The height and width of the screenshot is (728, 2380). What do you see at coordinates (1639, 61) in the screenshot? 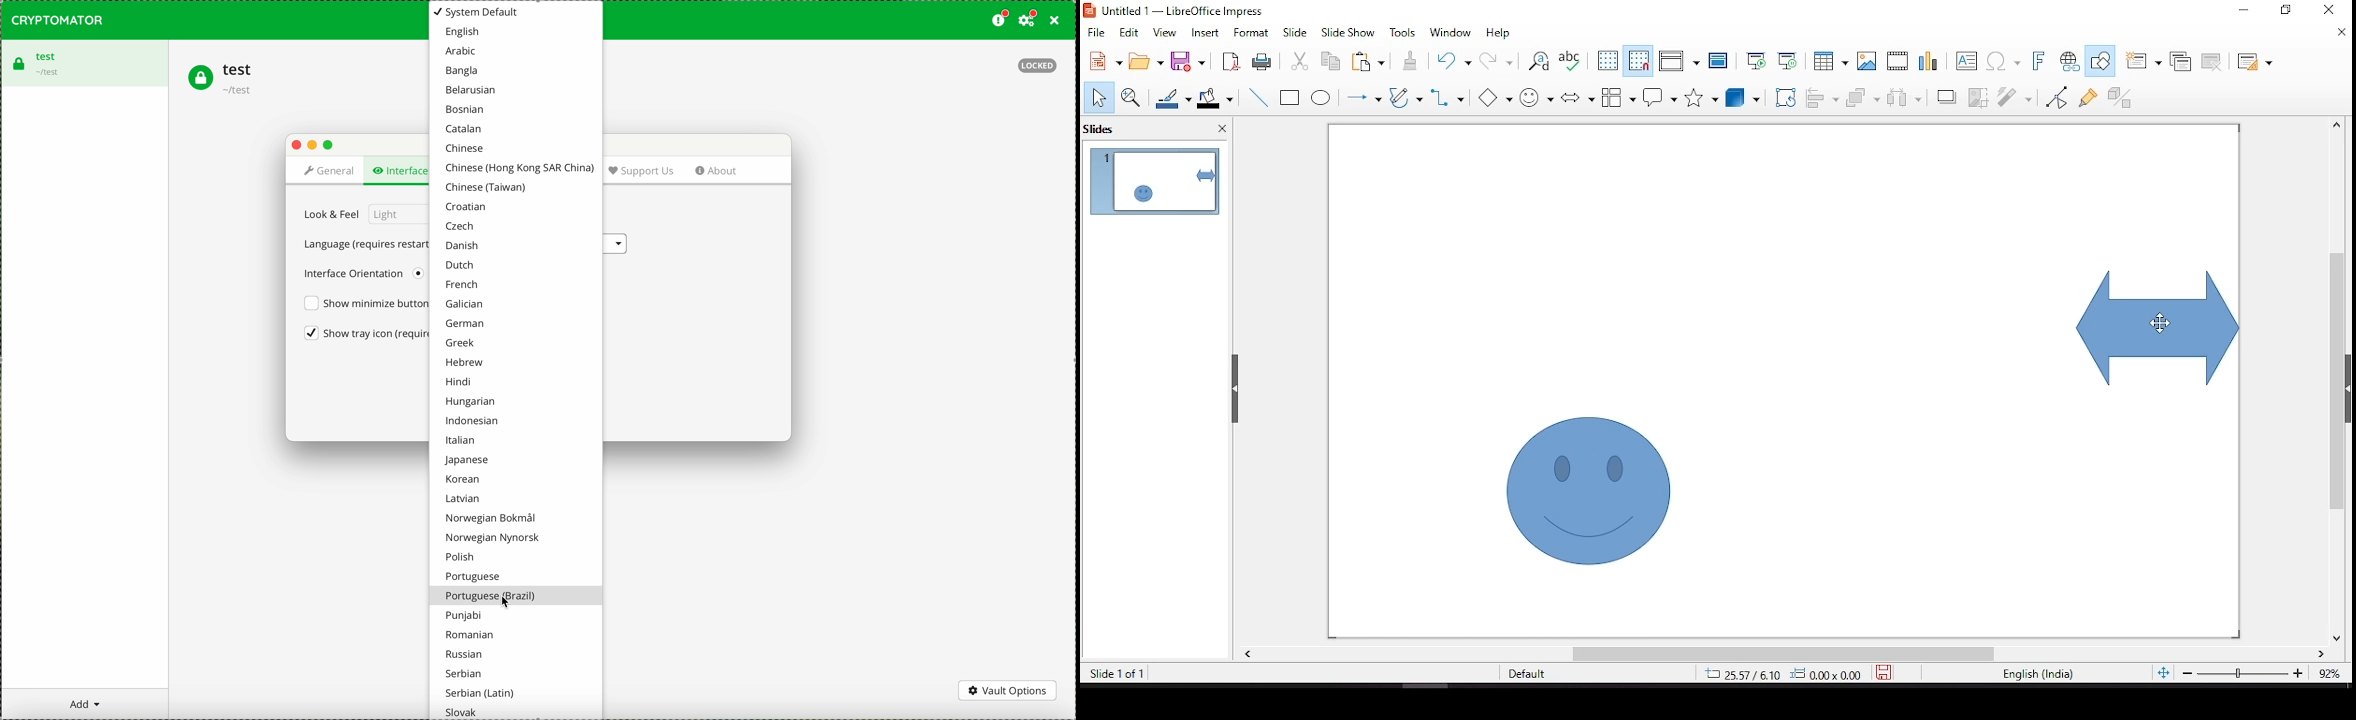
I see `snap to grid` at bounding box center [1639, 61].